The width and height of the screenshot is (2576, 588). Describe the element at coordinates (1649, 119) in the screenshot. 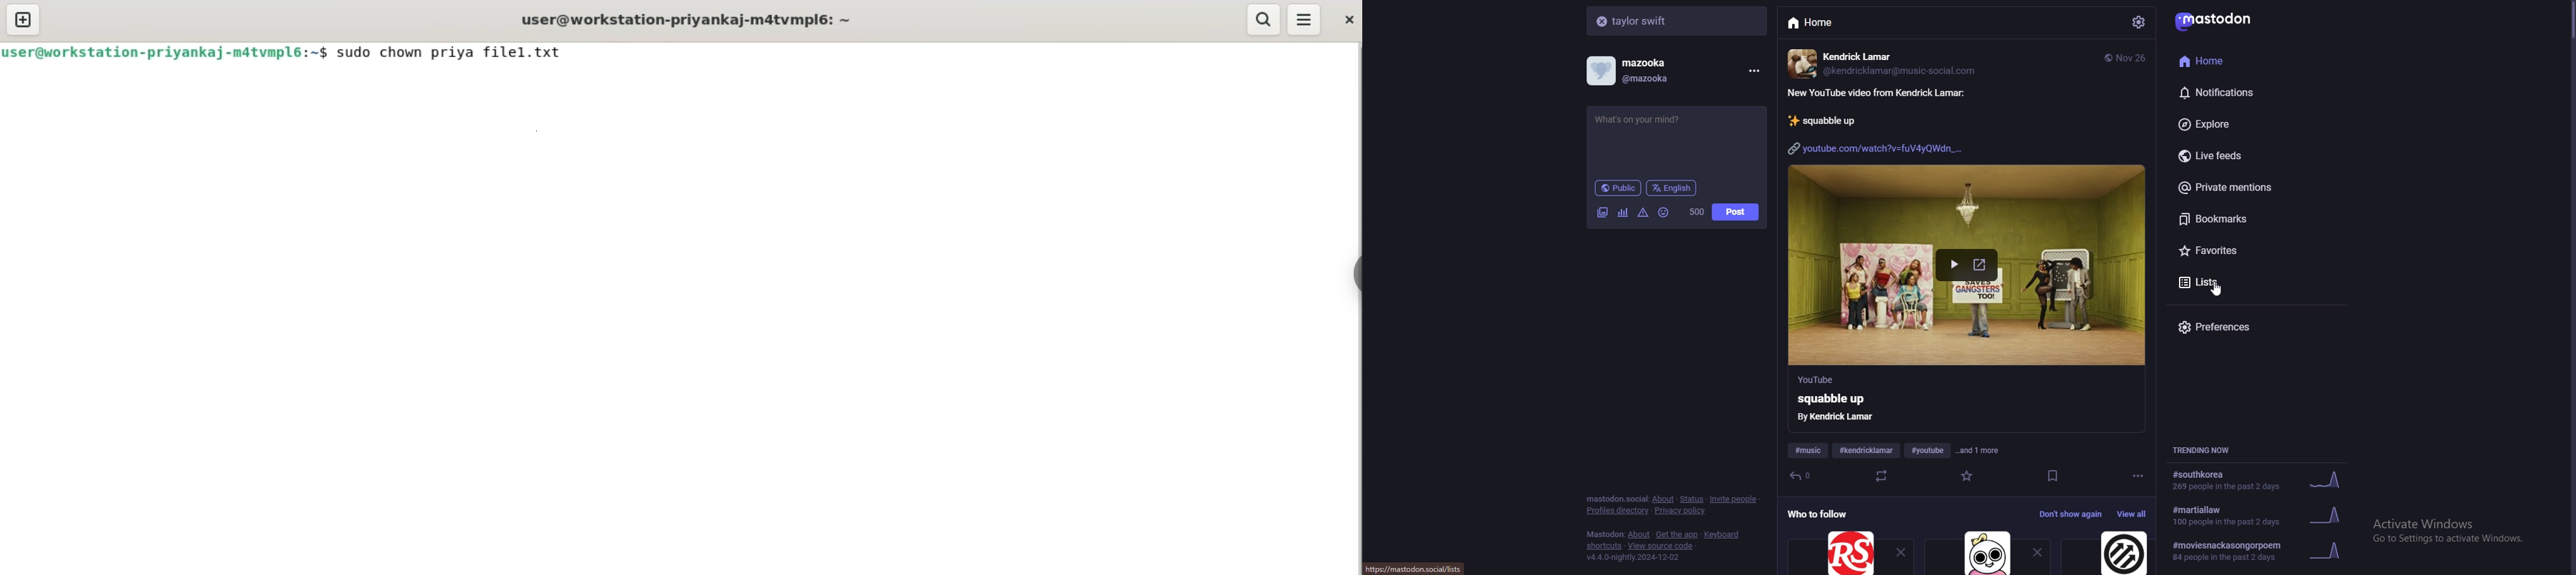

I see `status update` at that location.